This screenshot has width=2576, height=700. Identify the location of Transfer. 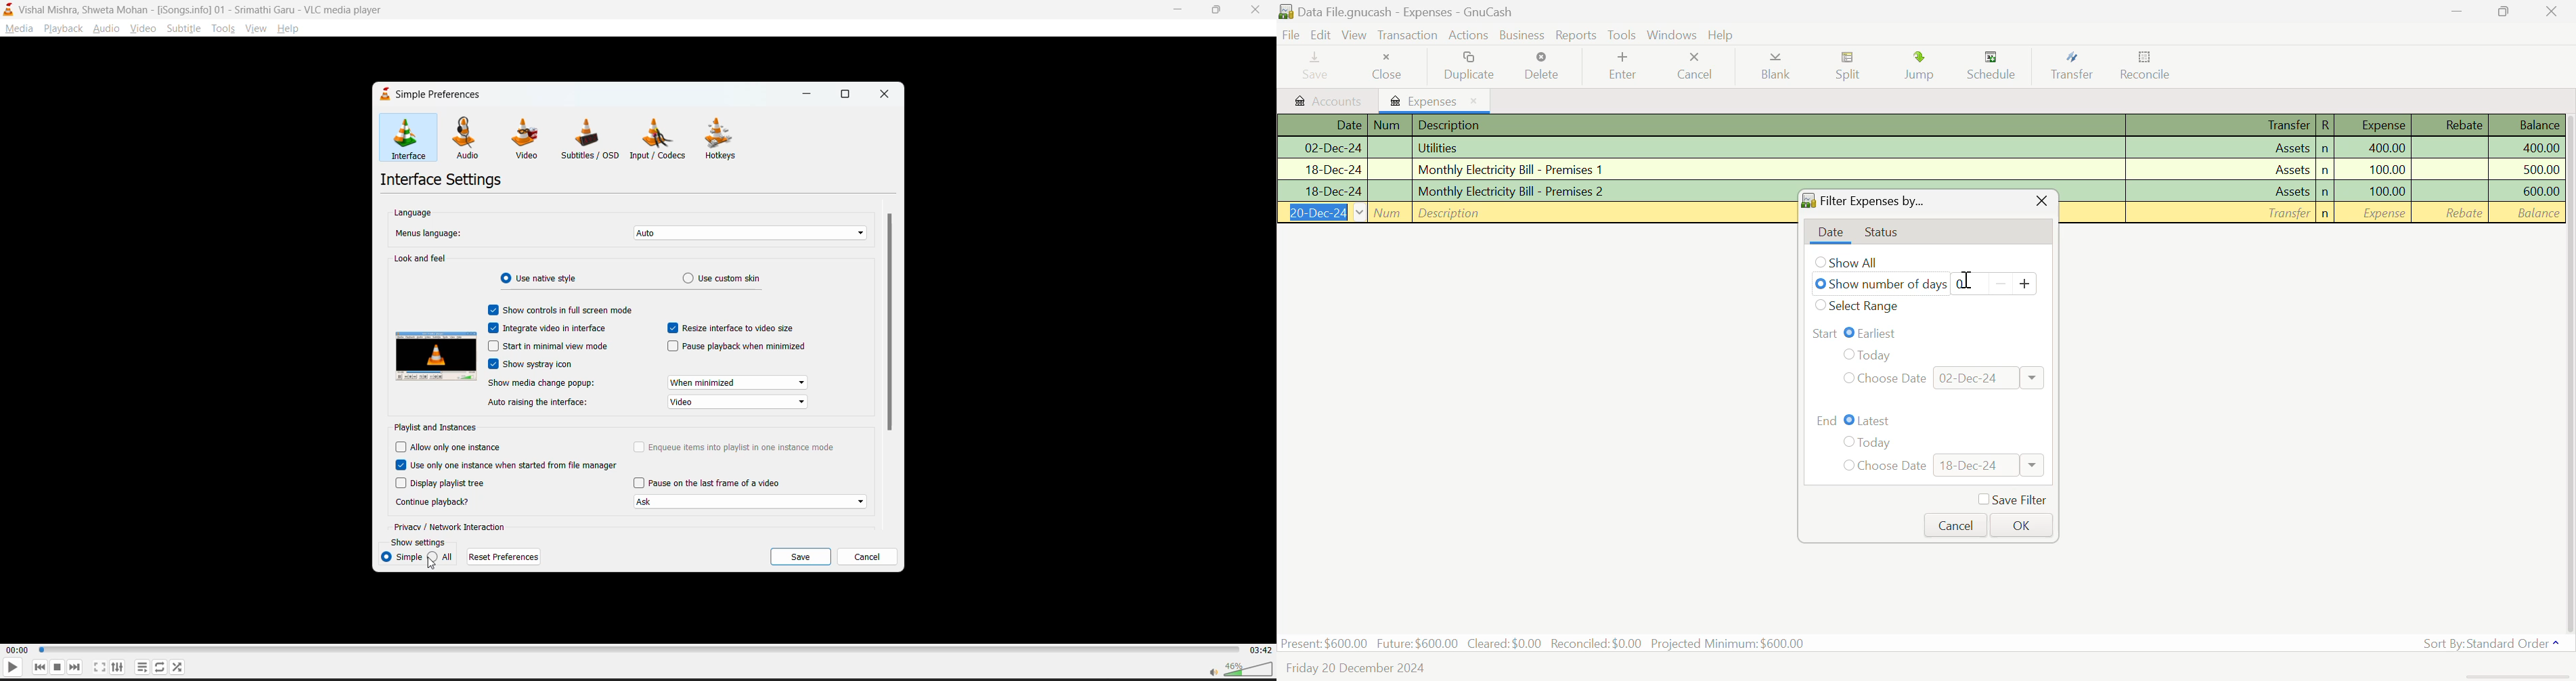
(2219, 213).